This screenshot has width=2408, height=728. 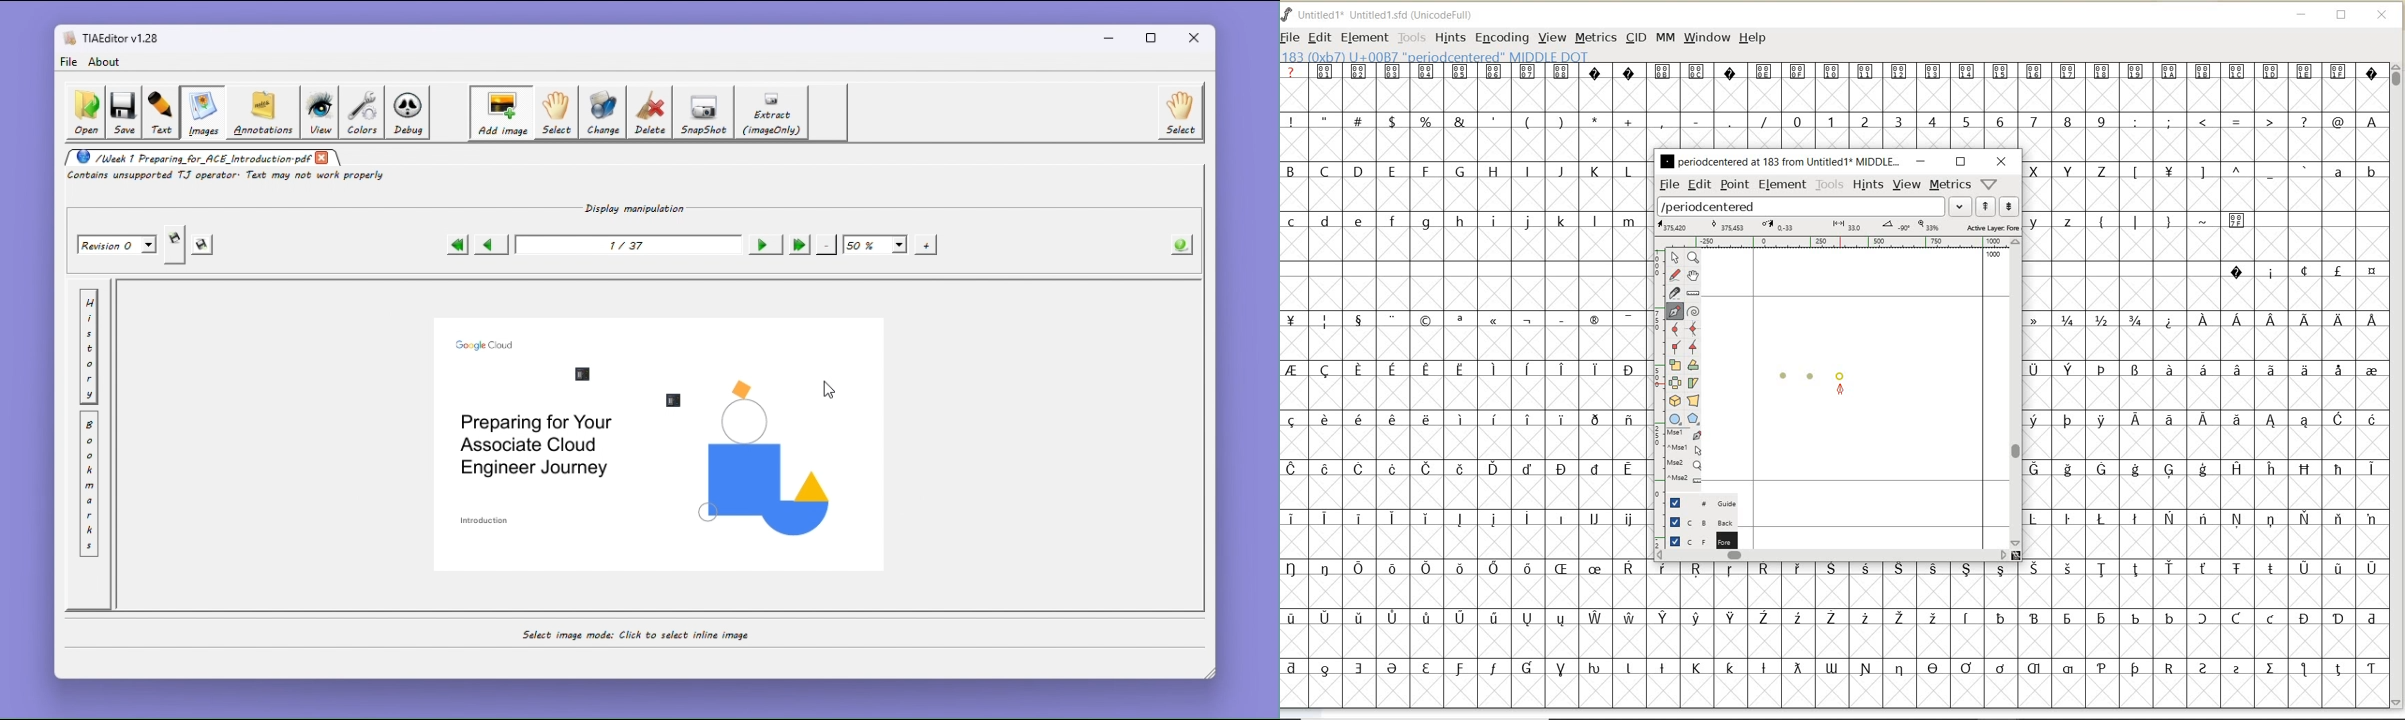 I want to click on restore, so click(x=1961, y=161).